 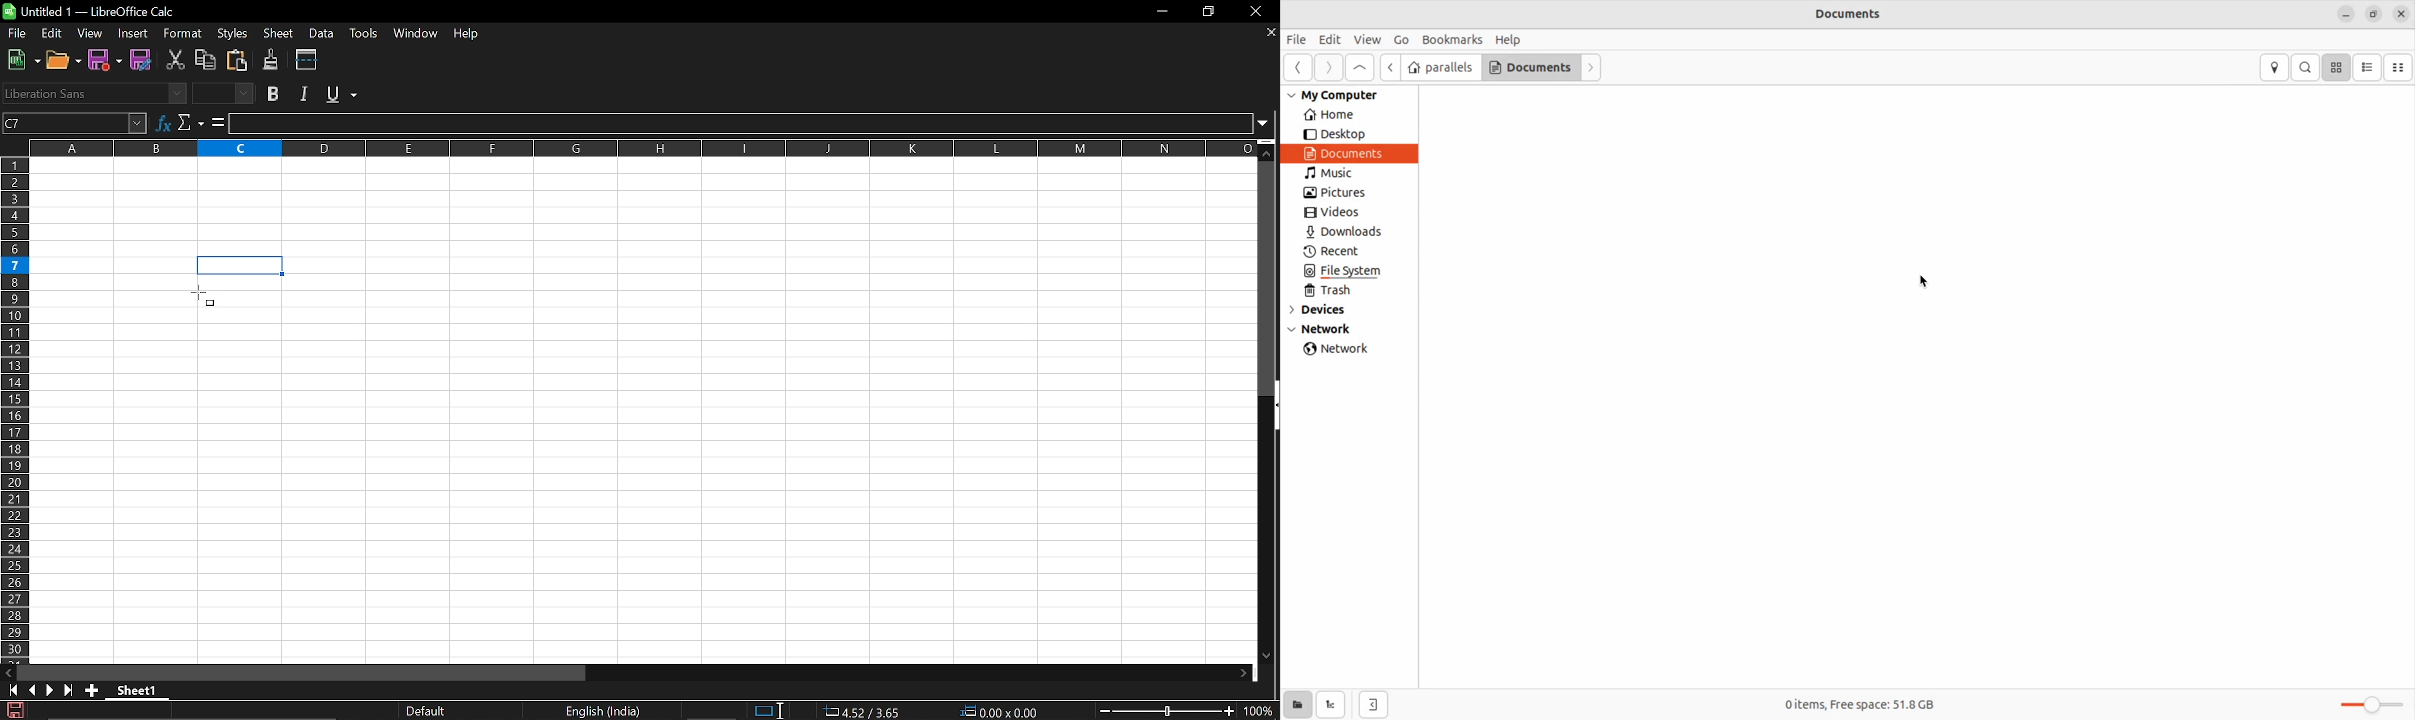 I want to click on Move down, so click(x=1267, y=657).